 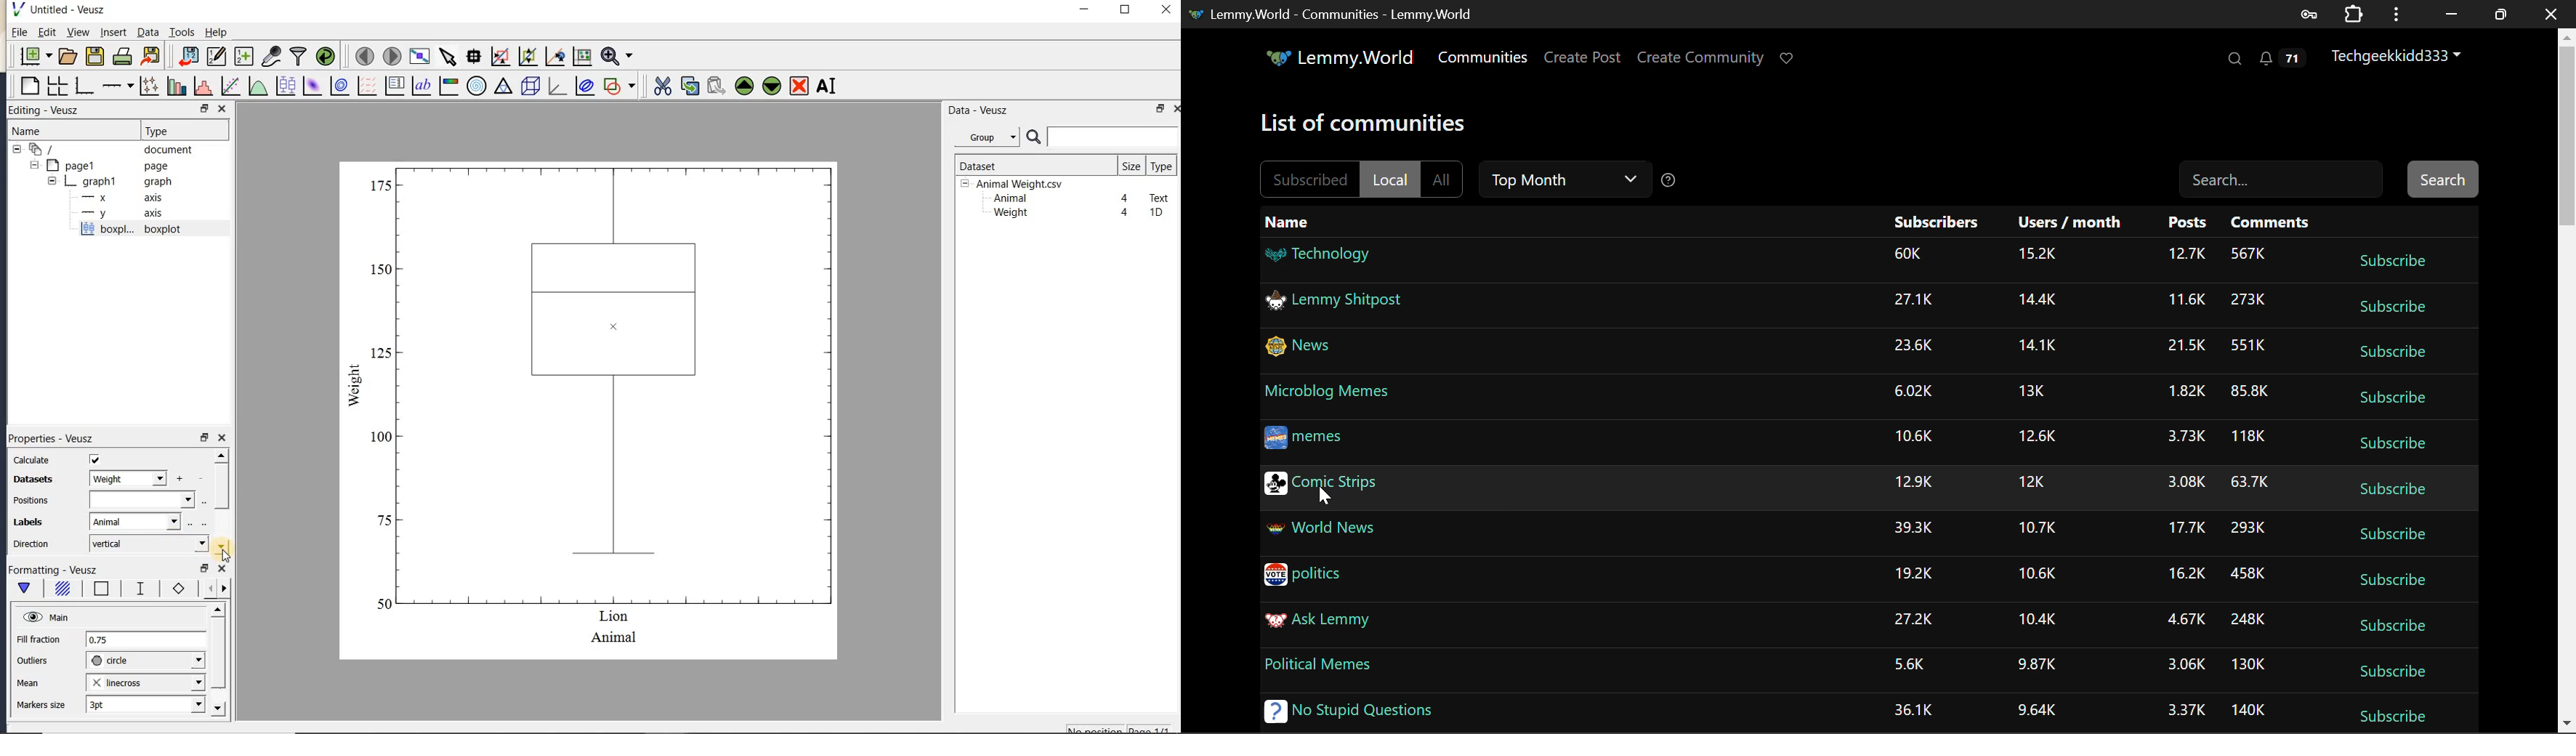 I want to click on 10.4K, so click(x=2040, y=621).